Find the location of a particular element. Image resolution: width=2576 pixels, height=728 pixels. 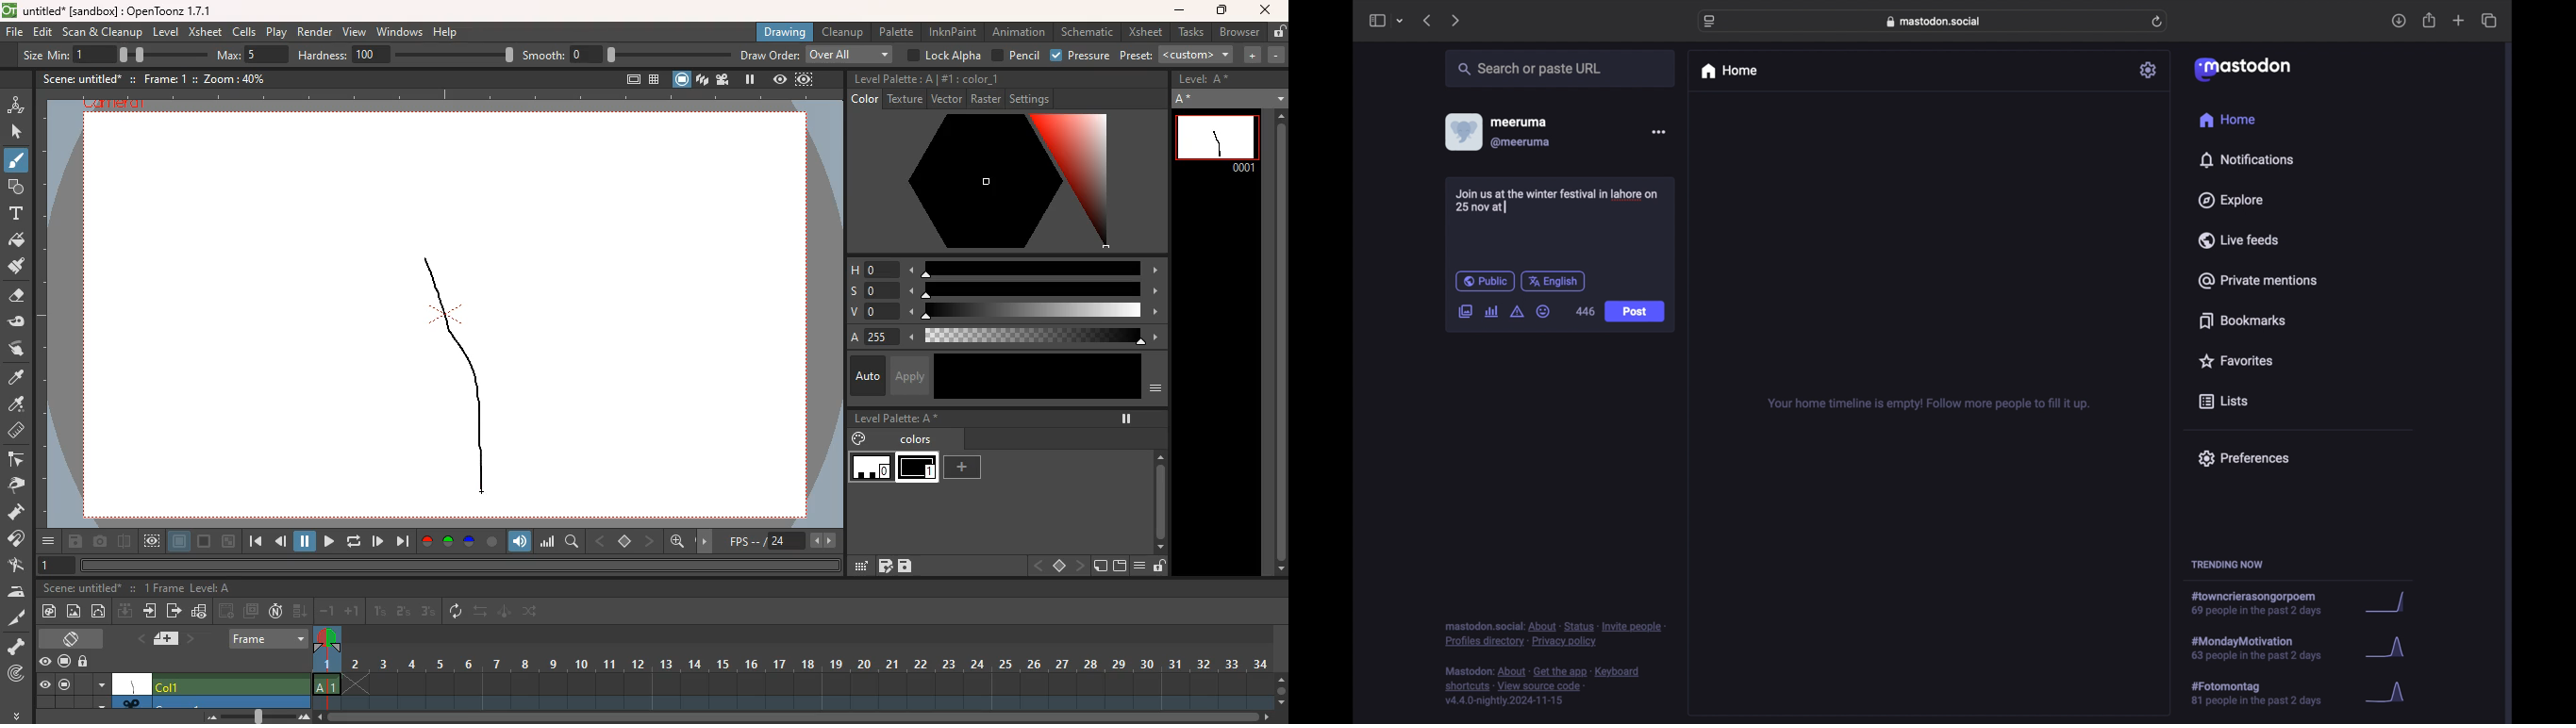

change is located at coordinates (533, 614).